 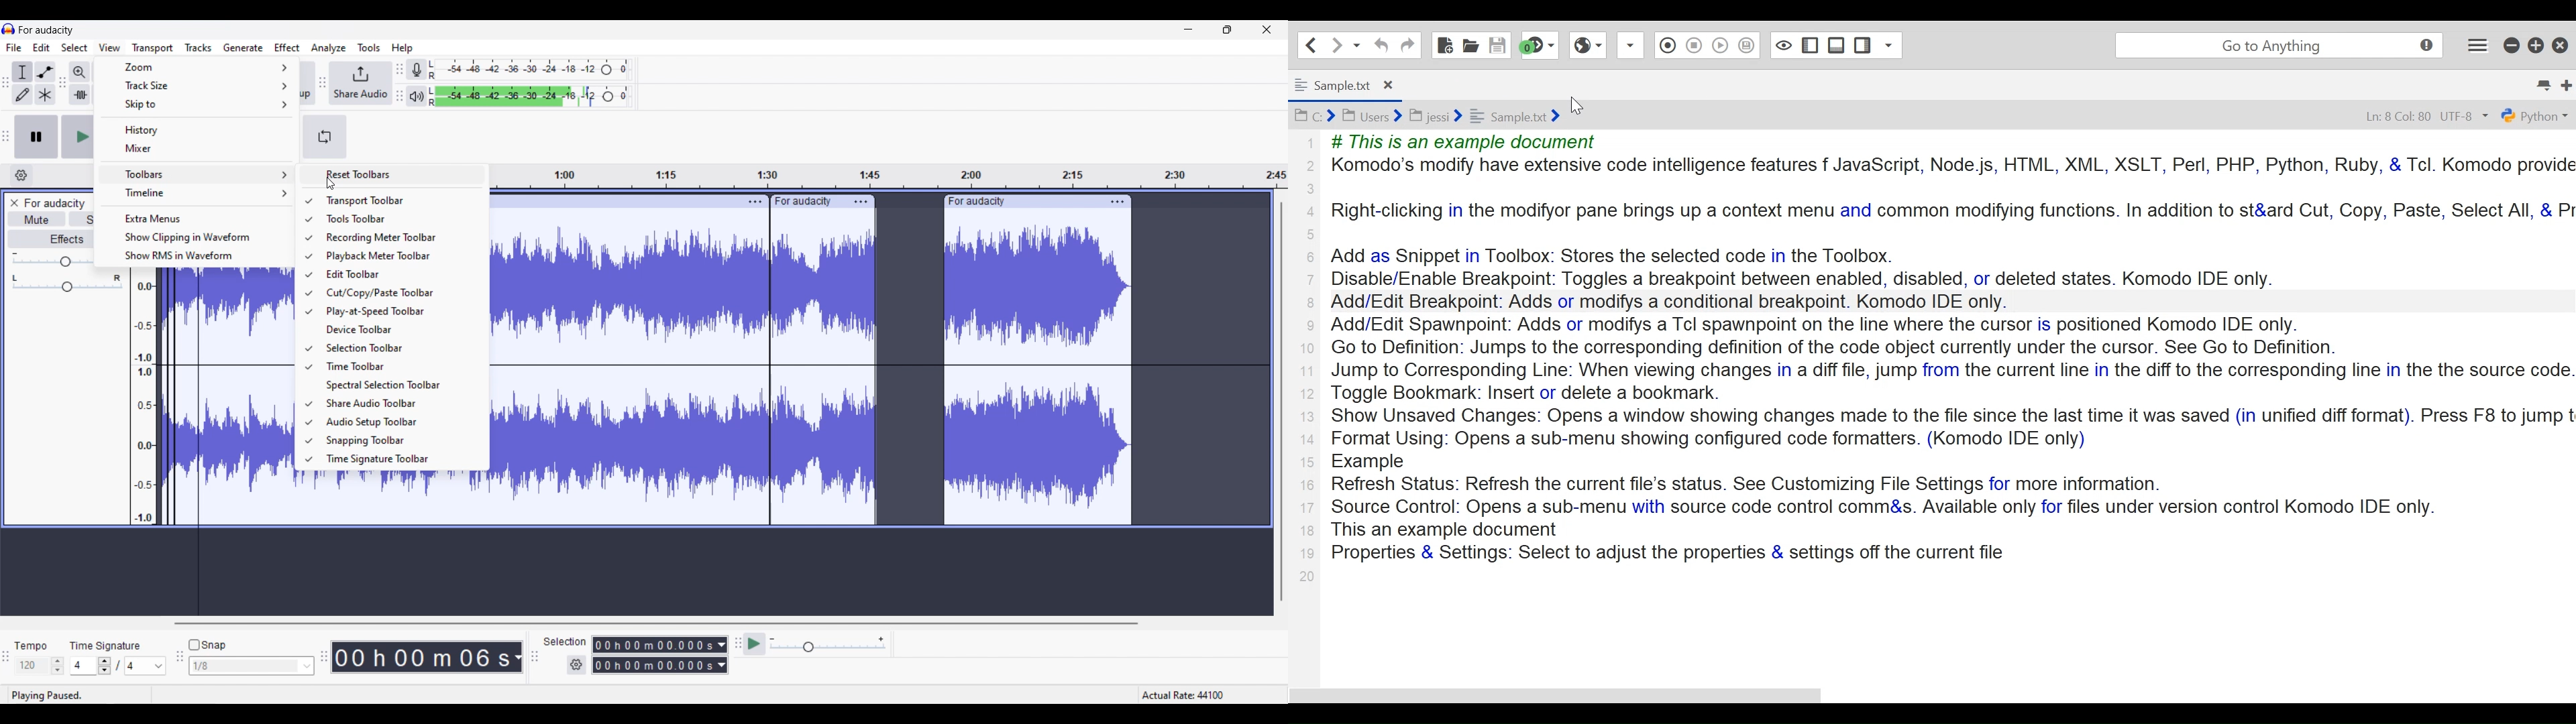 I want to click on View in Browser, so click(x=1587, y=45).